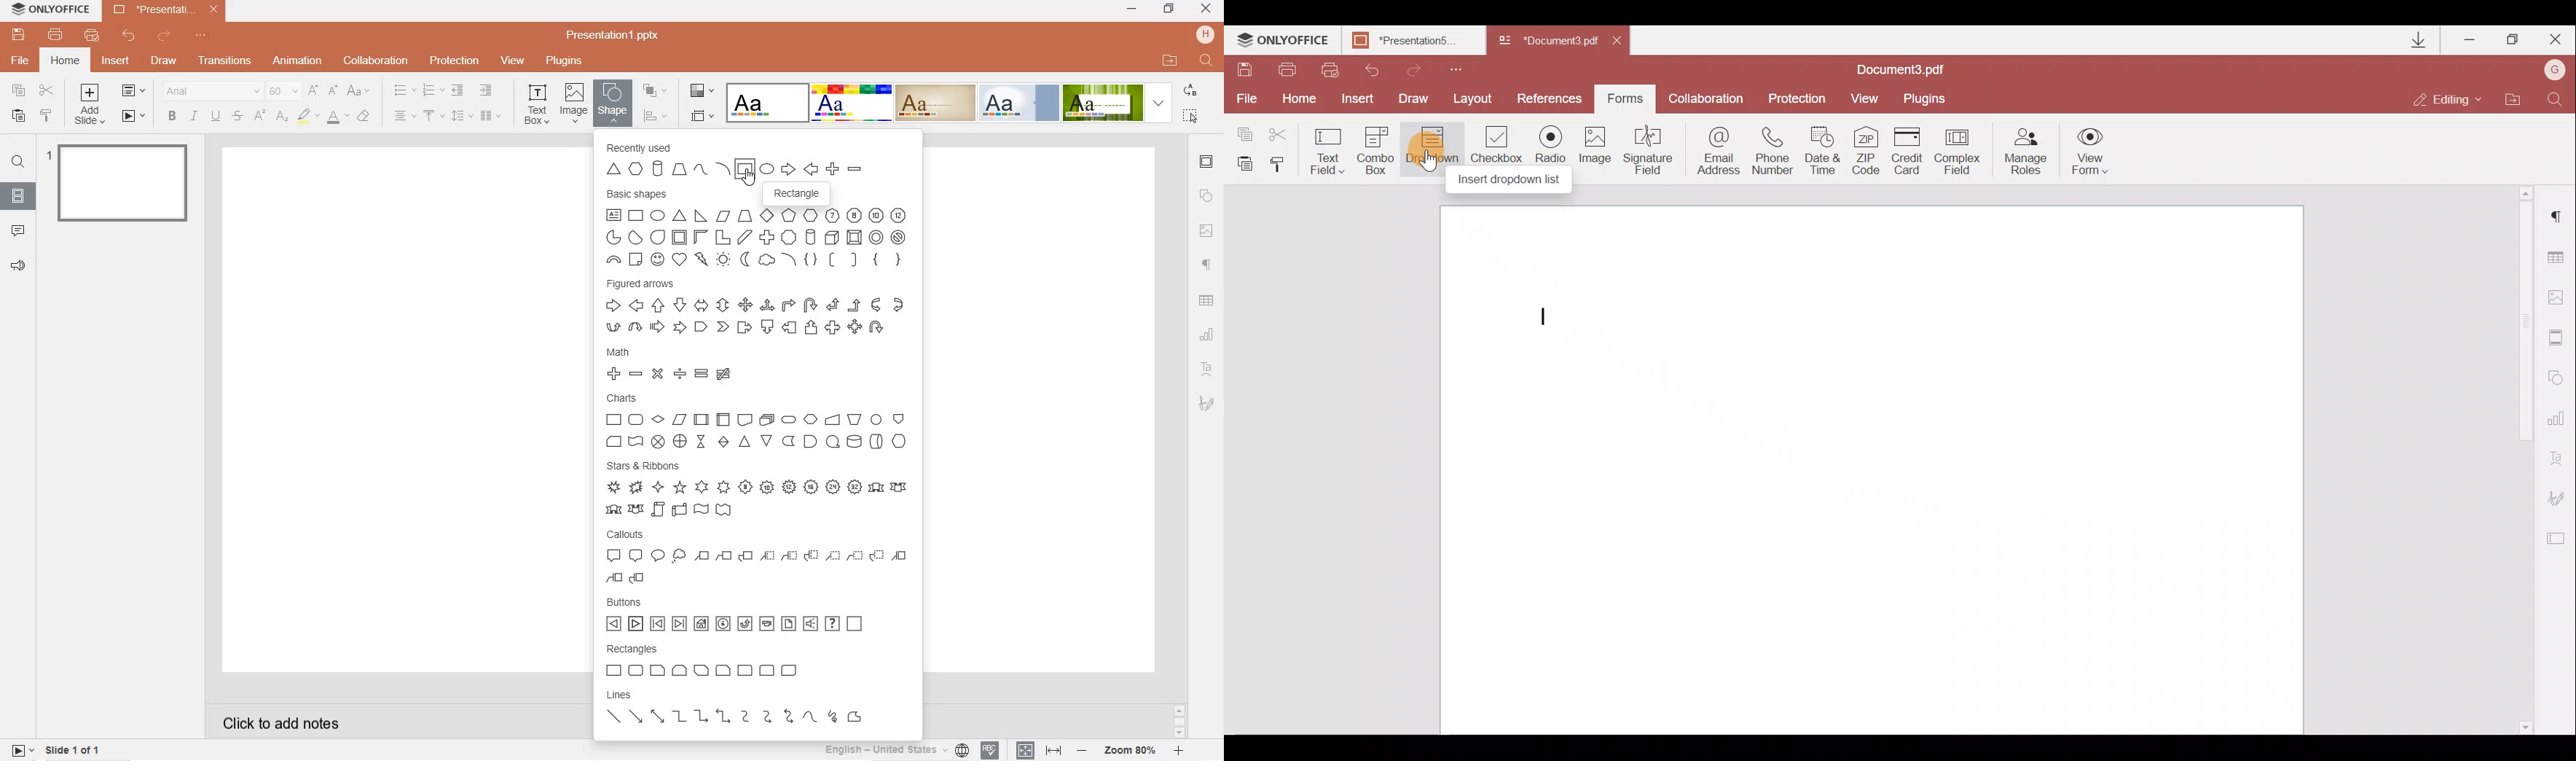 Image resolution: width=2576 pixels, height=784 pixels. I want to click on Rectangle, so click(635, 216).